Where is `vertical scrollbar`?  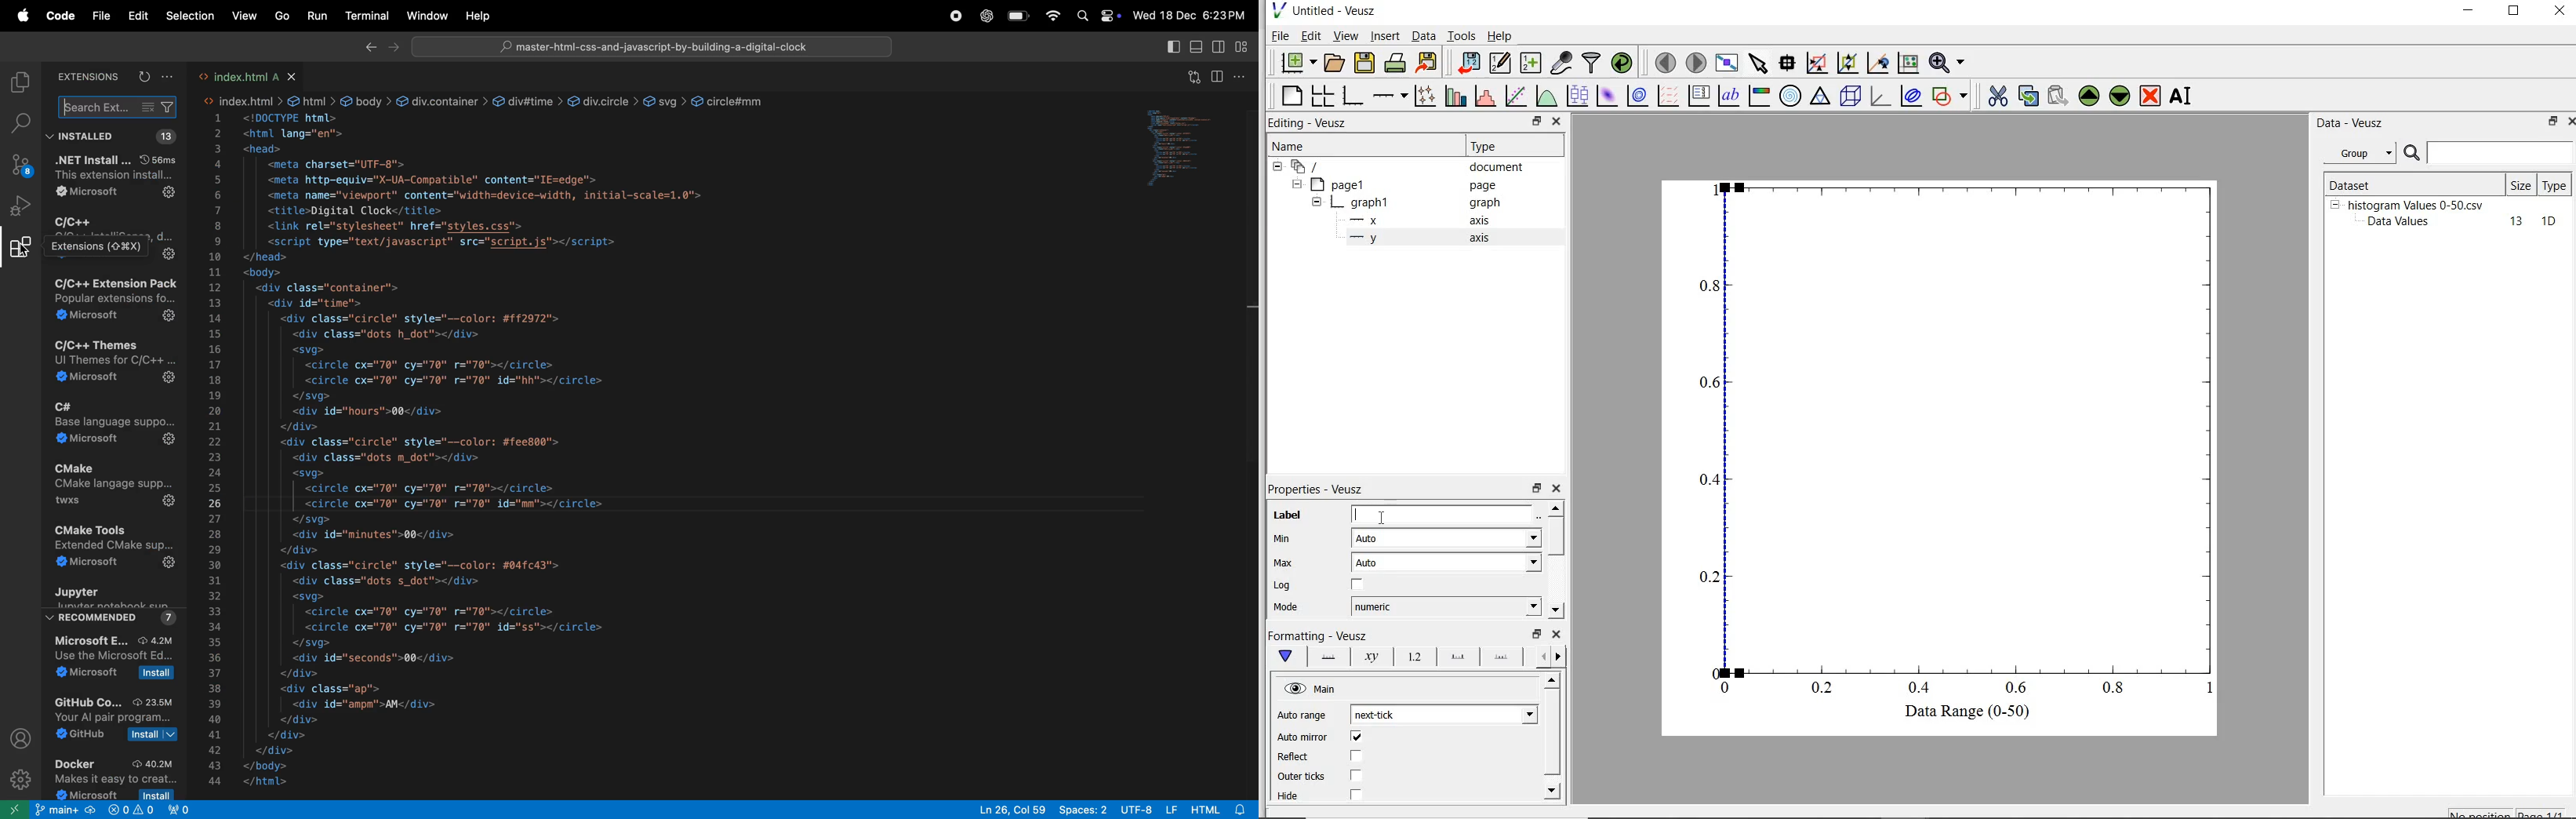 vertical scrollbar is located at coordinates (1551, 733).